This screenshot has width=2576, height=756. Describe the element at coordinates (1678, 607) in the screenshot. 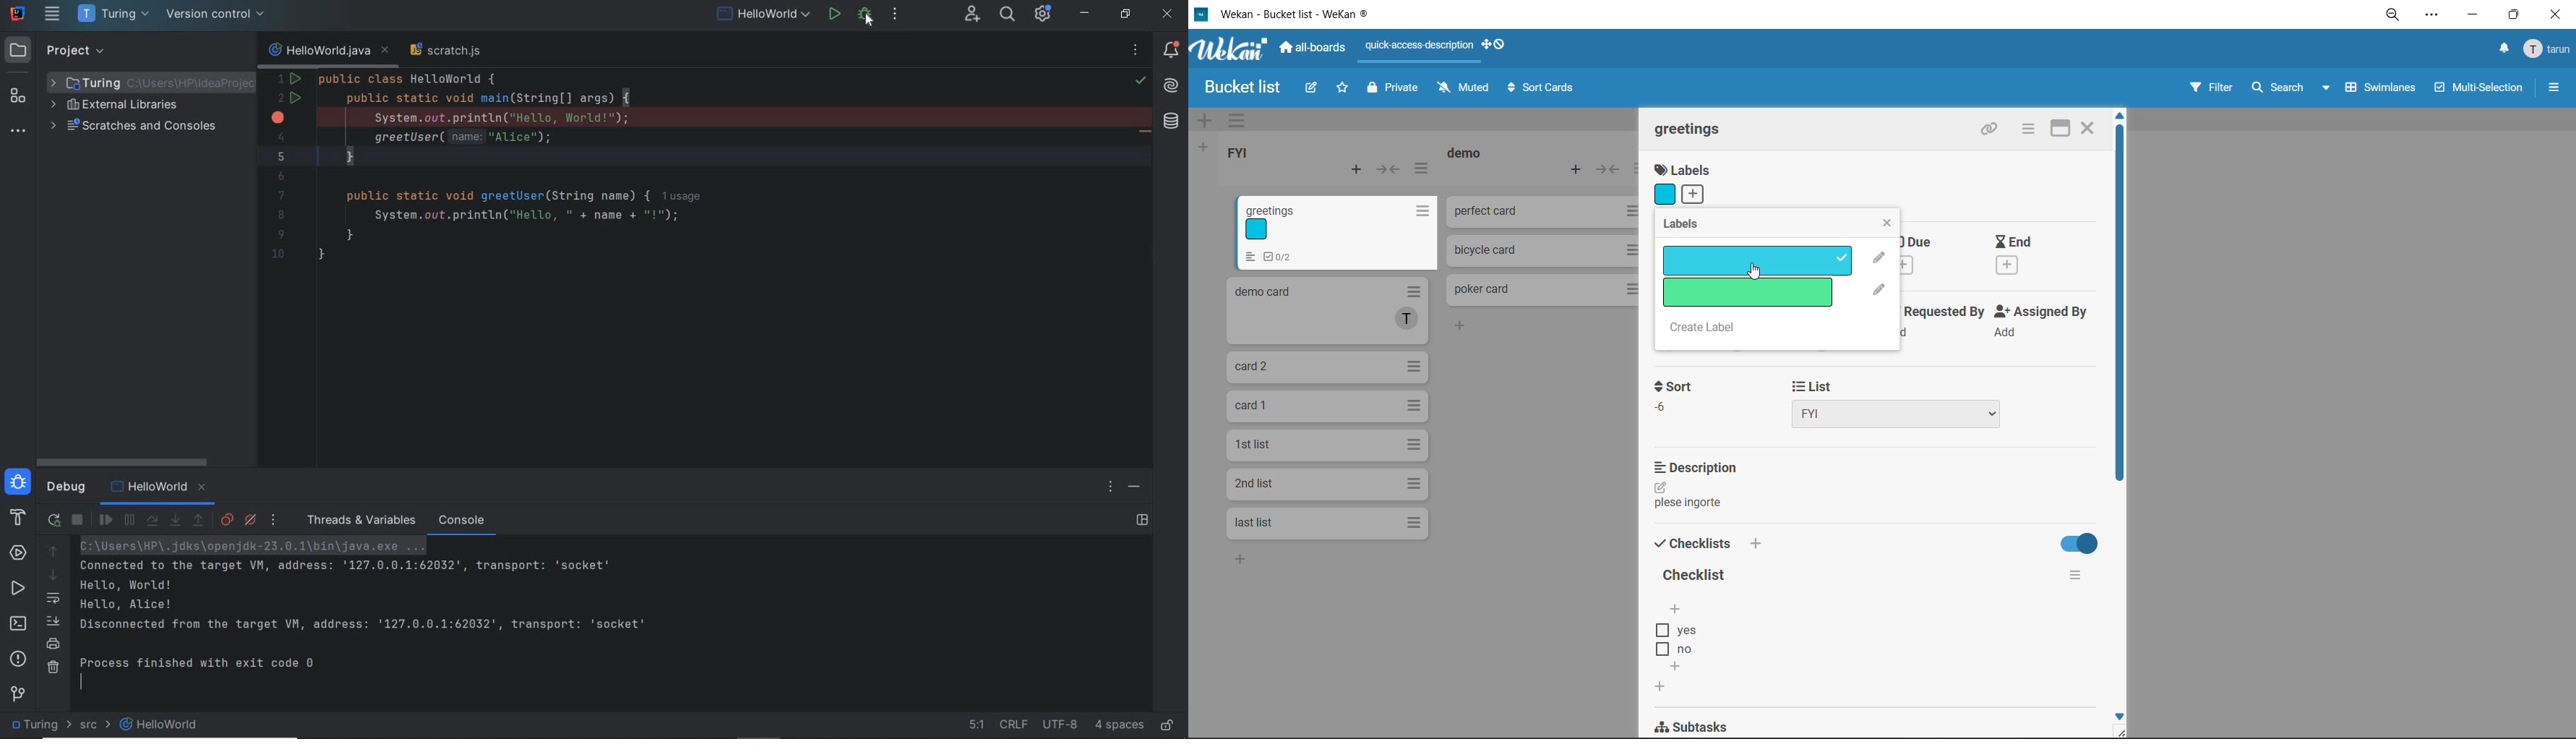

I see `add checklist options` at that location.